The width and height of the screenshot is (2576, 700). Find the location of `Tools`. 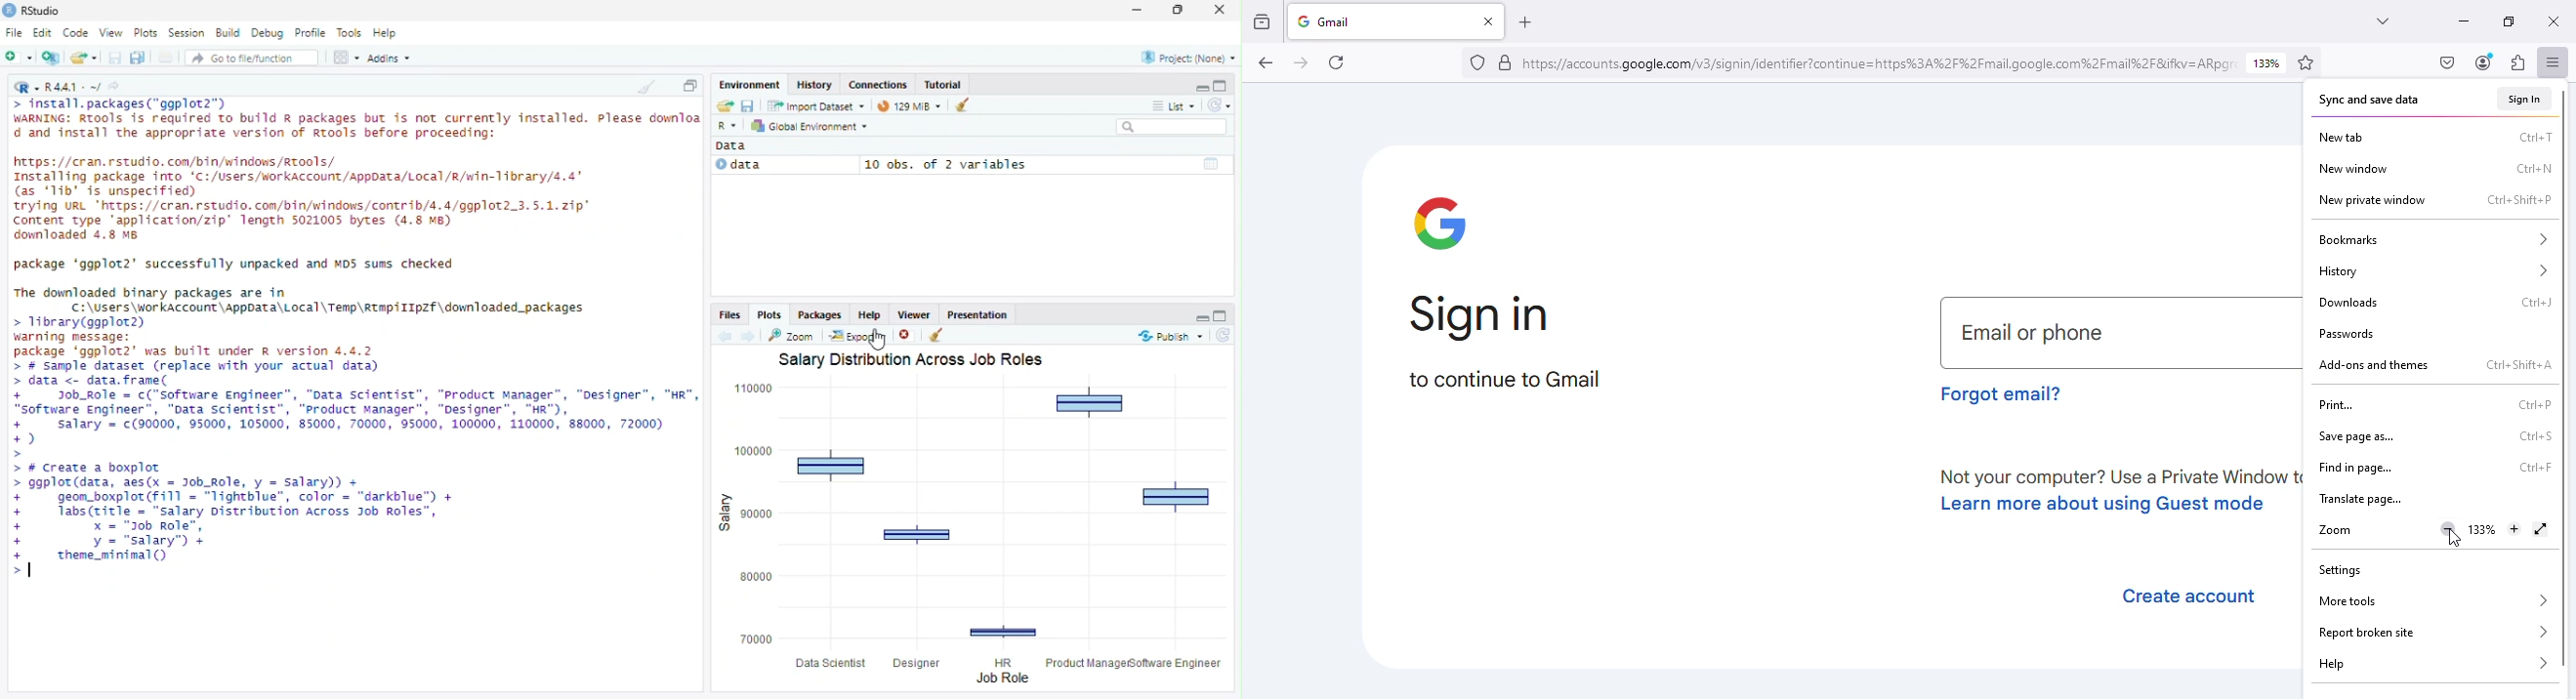

Tools is located at coordinates (349, 33).